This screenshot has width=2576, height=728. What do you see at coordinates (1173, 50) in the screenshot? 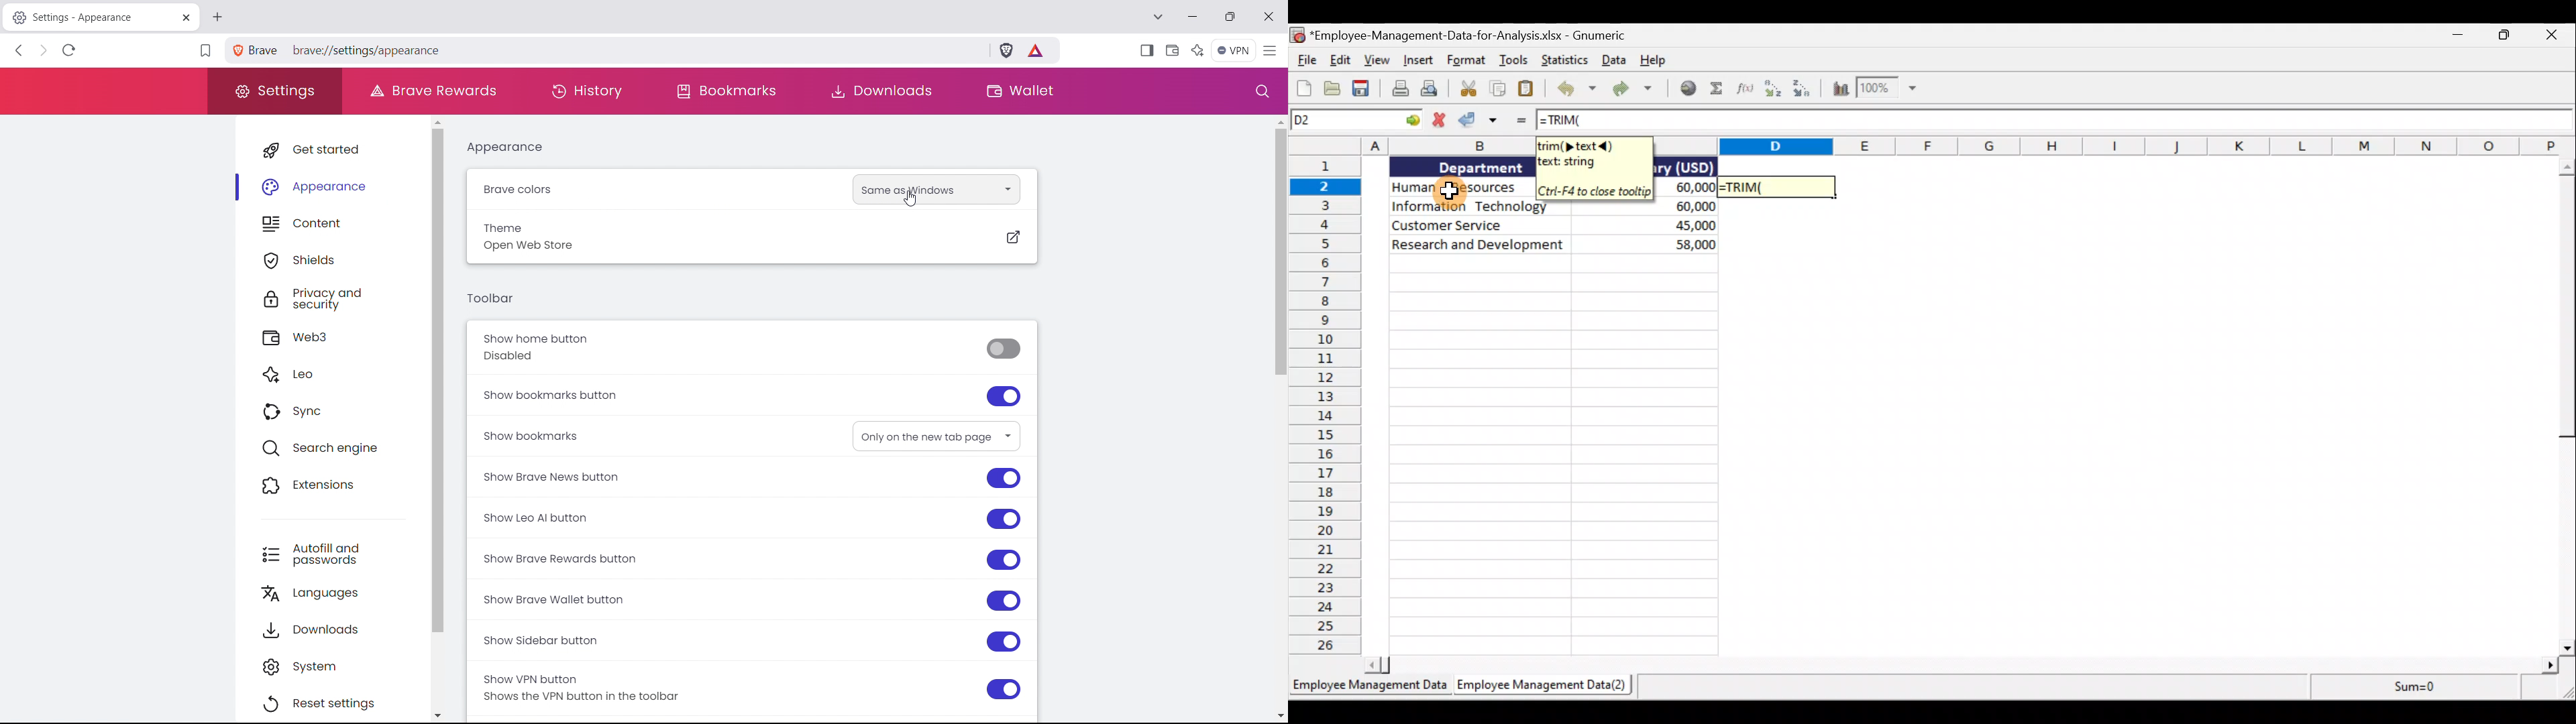
I see `wallet` at bounding box center [1173, 50].